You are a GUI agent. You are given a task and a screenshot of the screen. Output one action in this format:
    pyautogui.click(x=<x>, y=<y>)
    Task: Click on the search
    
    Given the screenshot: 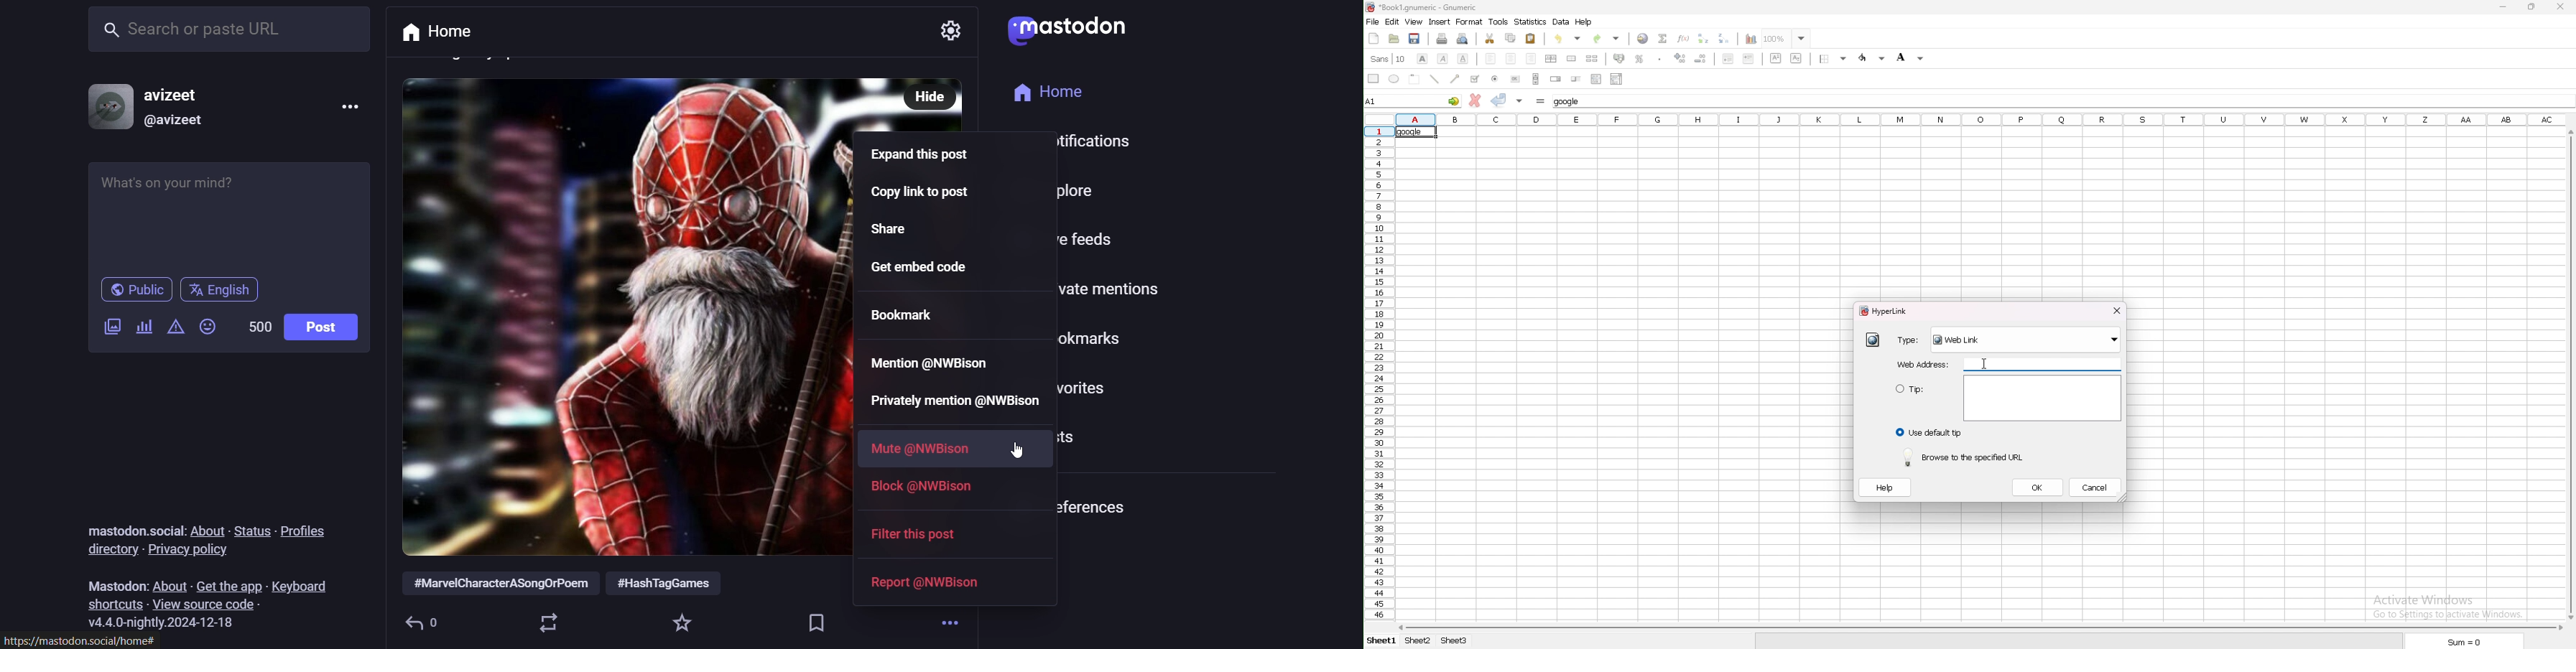 What is the action you would take?
    pyautogui.click(x=233, y=31)
    